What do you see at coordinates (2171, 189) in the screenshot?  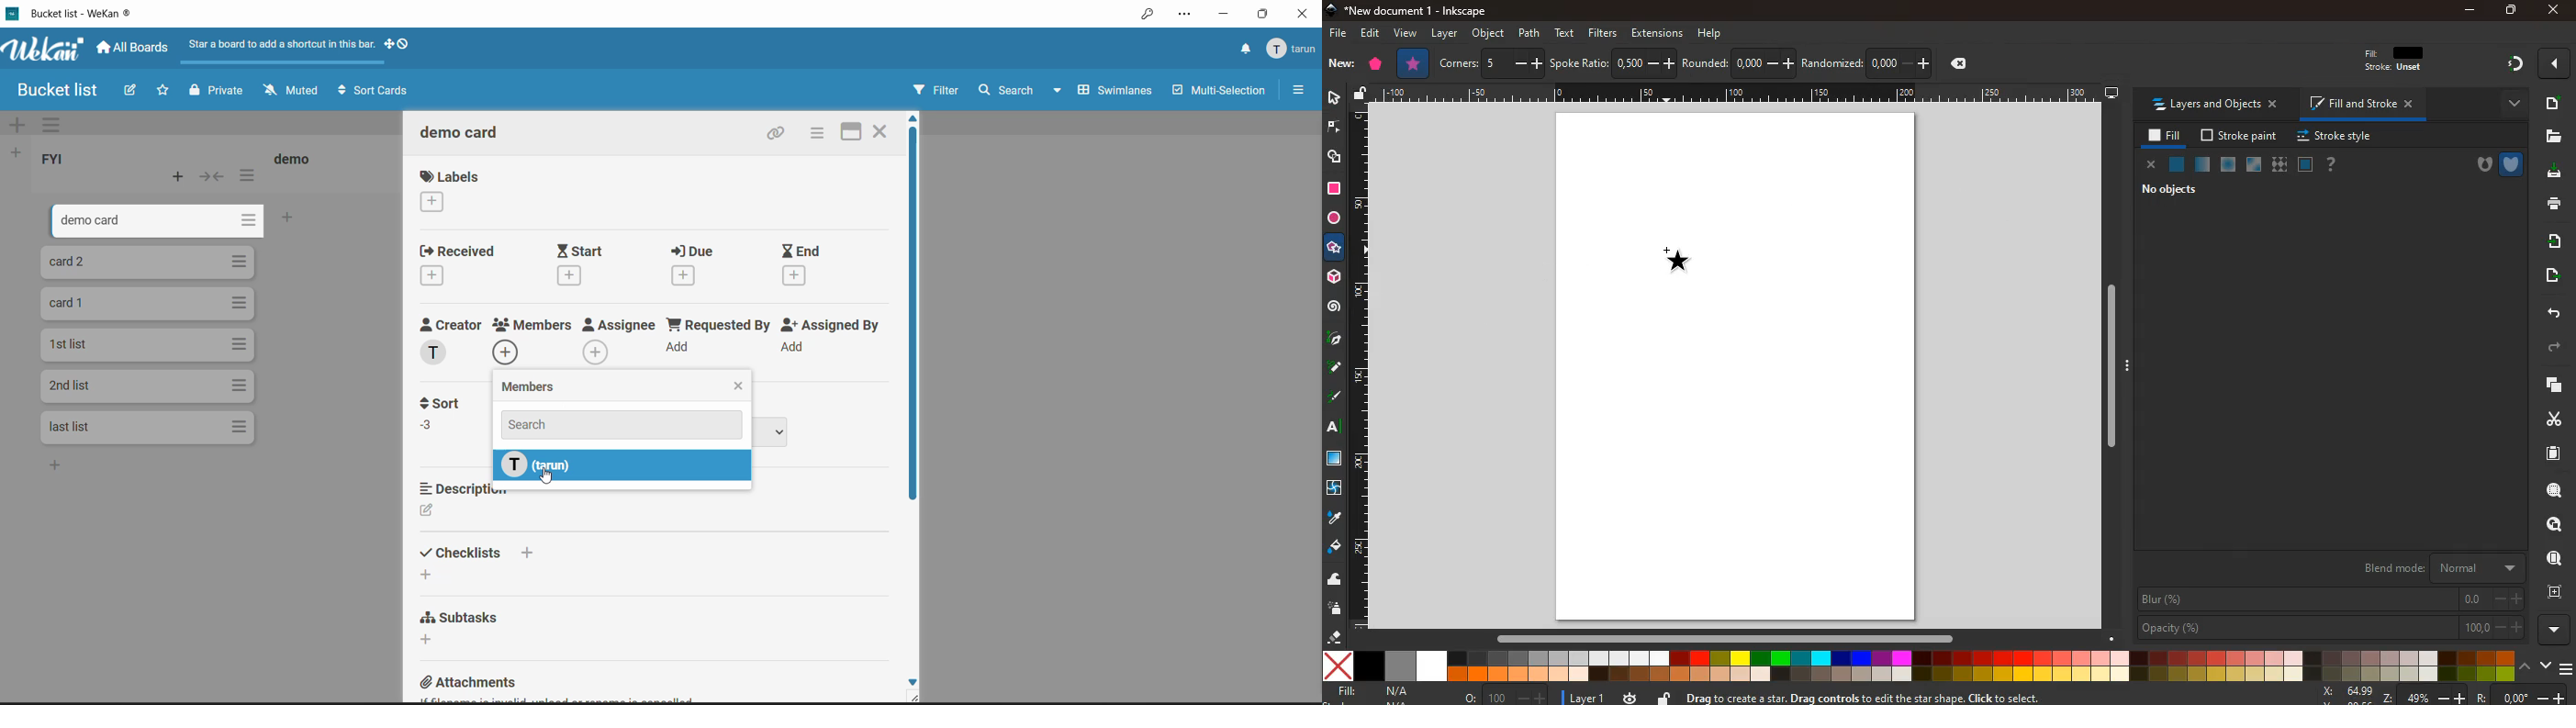 I see `no objects` at bounding box center [2171, 189].